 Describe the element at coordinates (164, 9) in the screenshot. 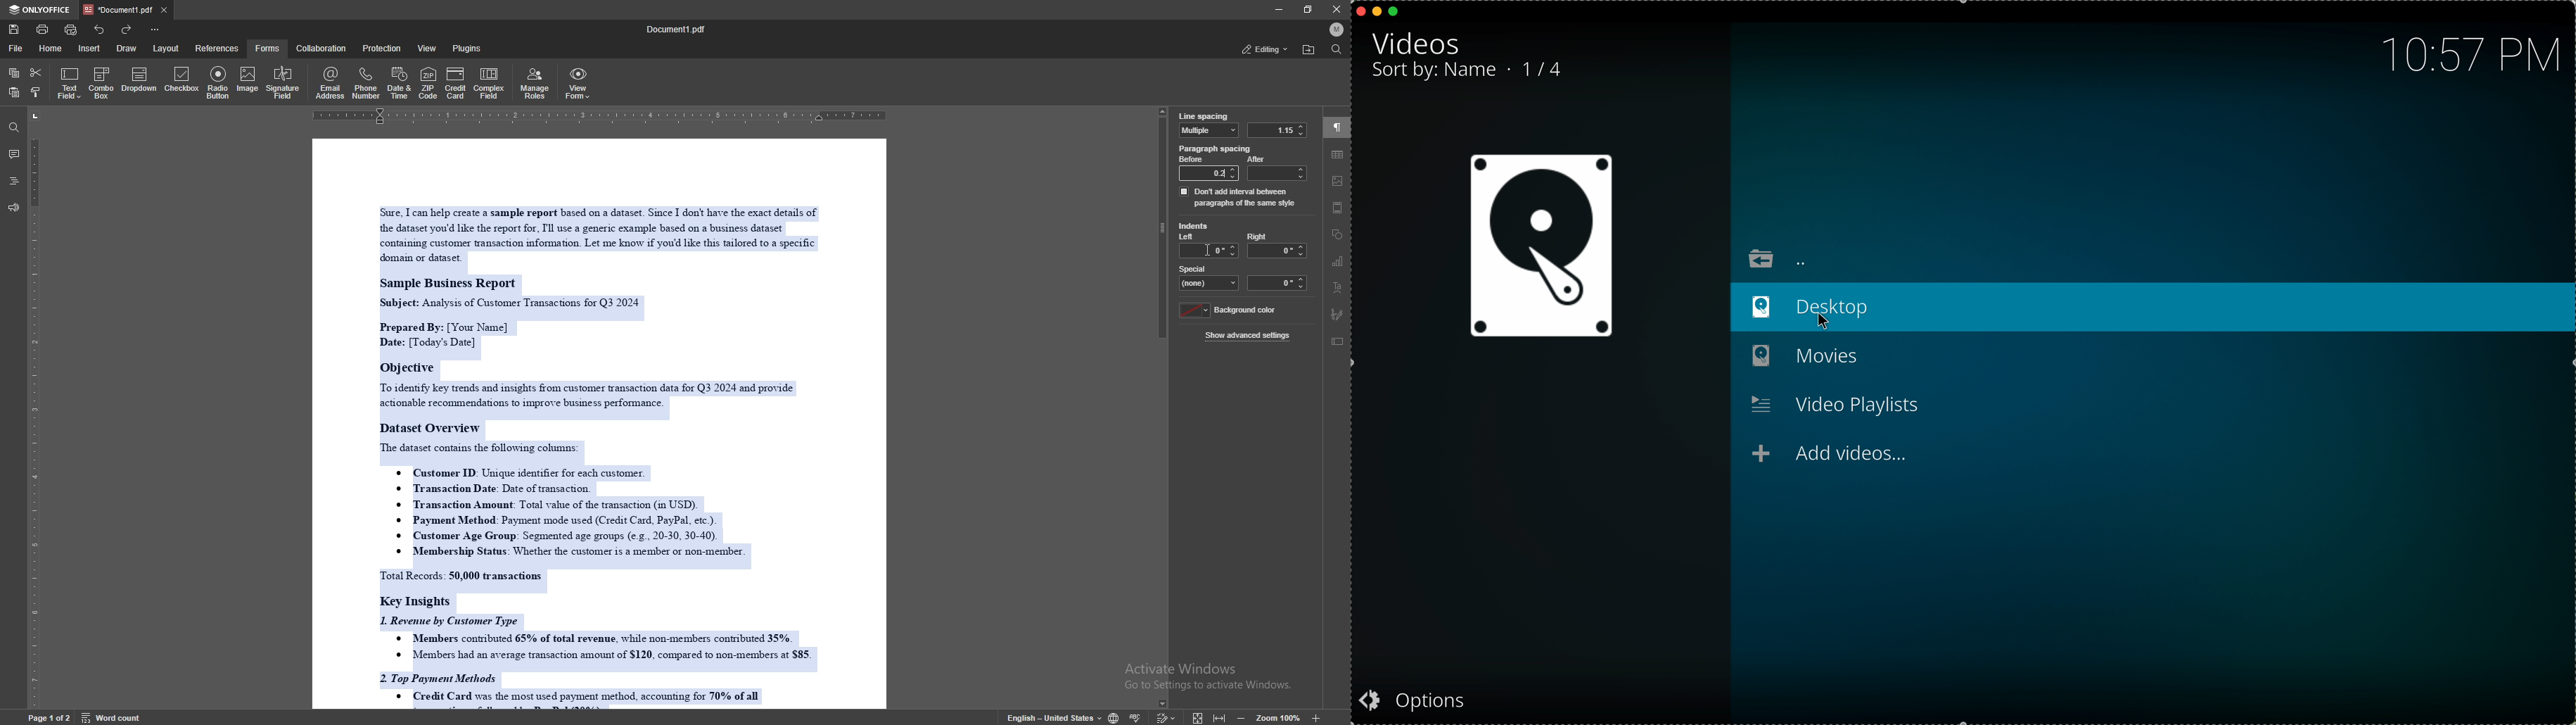

I see `close tab` at that location.